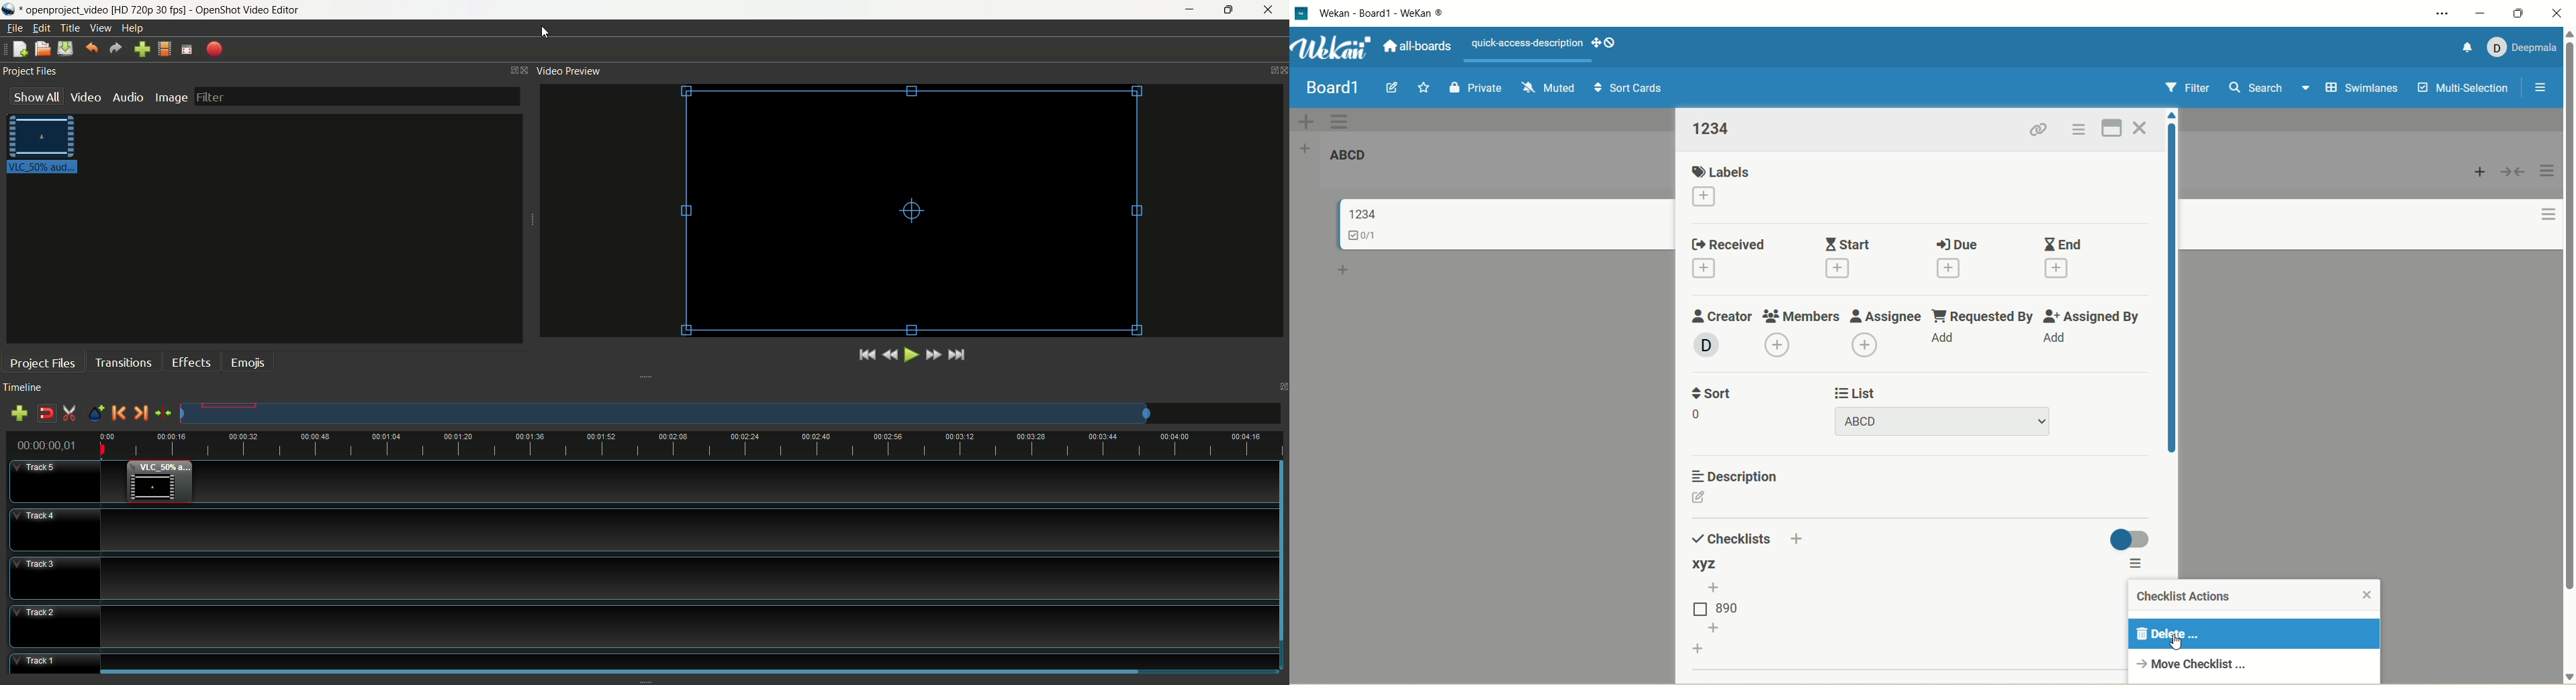 The height and width of the screenshot is (700, 2576). I want to click on creator, so click(1722, 316).